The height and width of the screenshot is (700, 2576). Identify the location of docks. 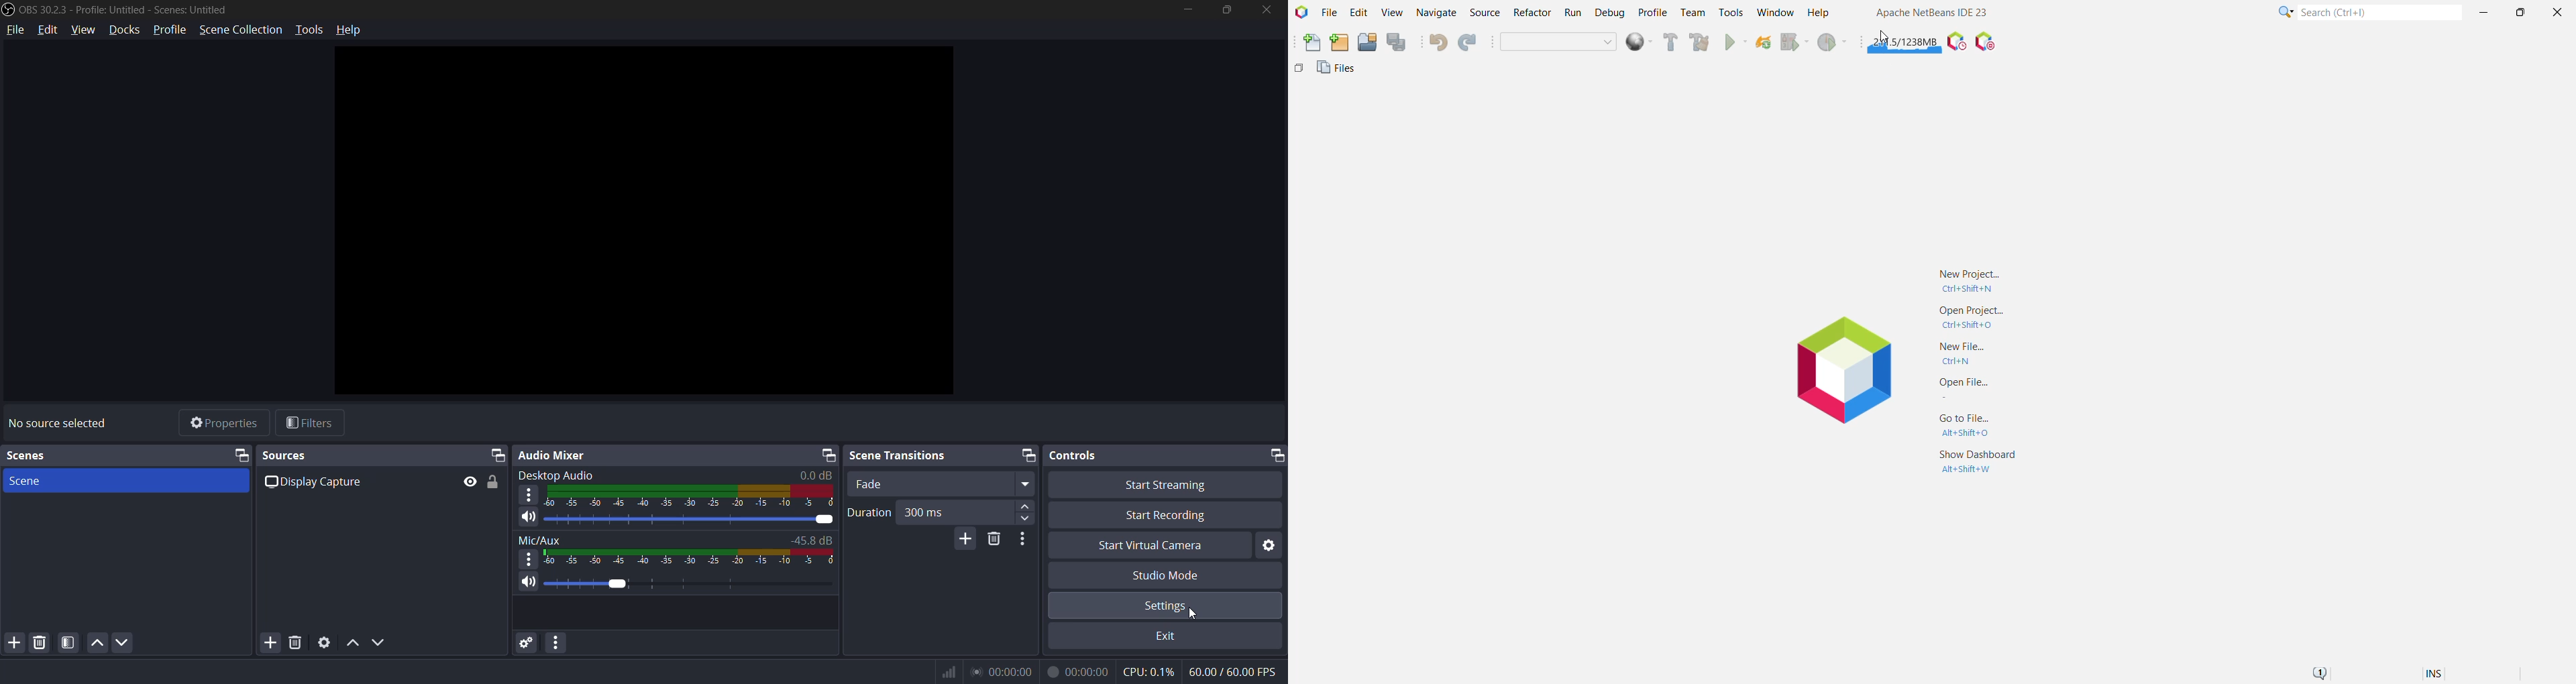
(127, 30).